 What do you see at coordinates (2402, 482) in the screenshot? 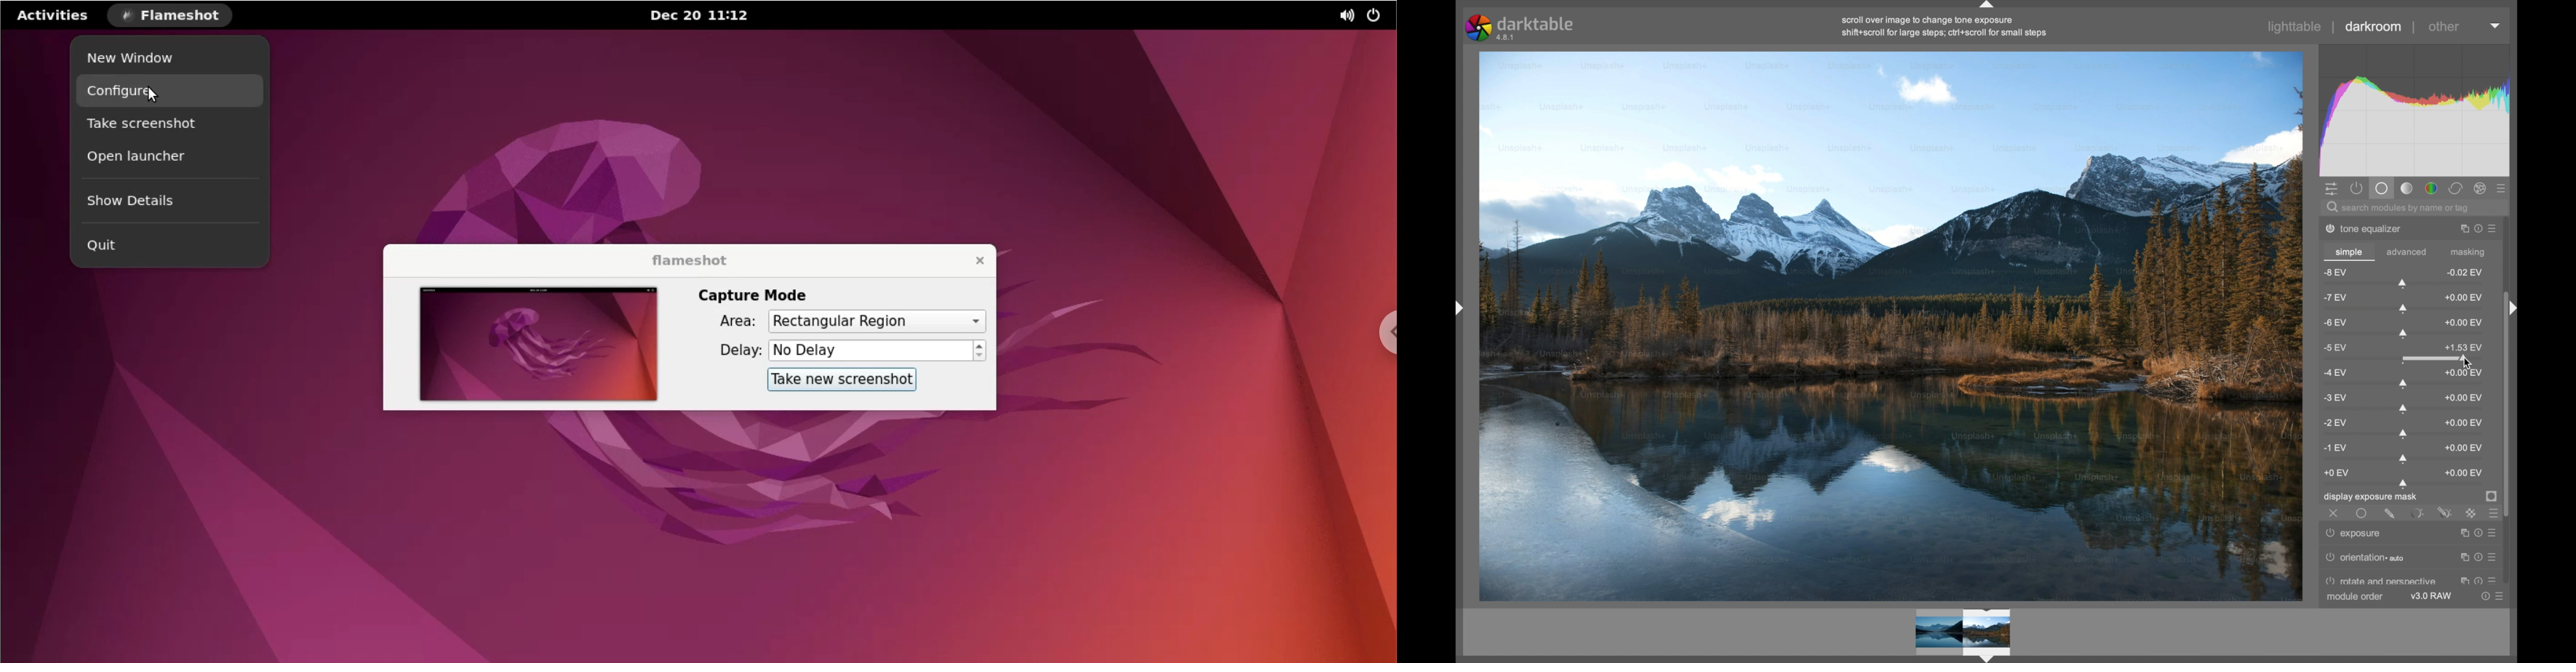
I see `slider` at bounding box center [2402, 482].